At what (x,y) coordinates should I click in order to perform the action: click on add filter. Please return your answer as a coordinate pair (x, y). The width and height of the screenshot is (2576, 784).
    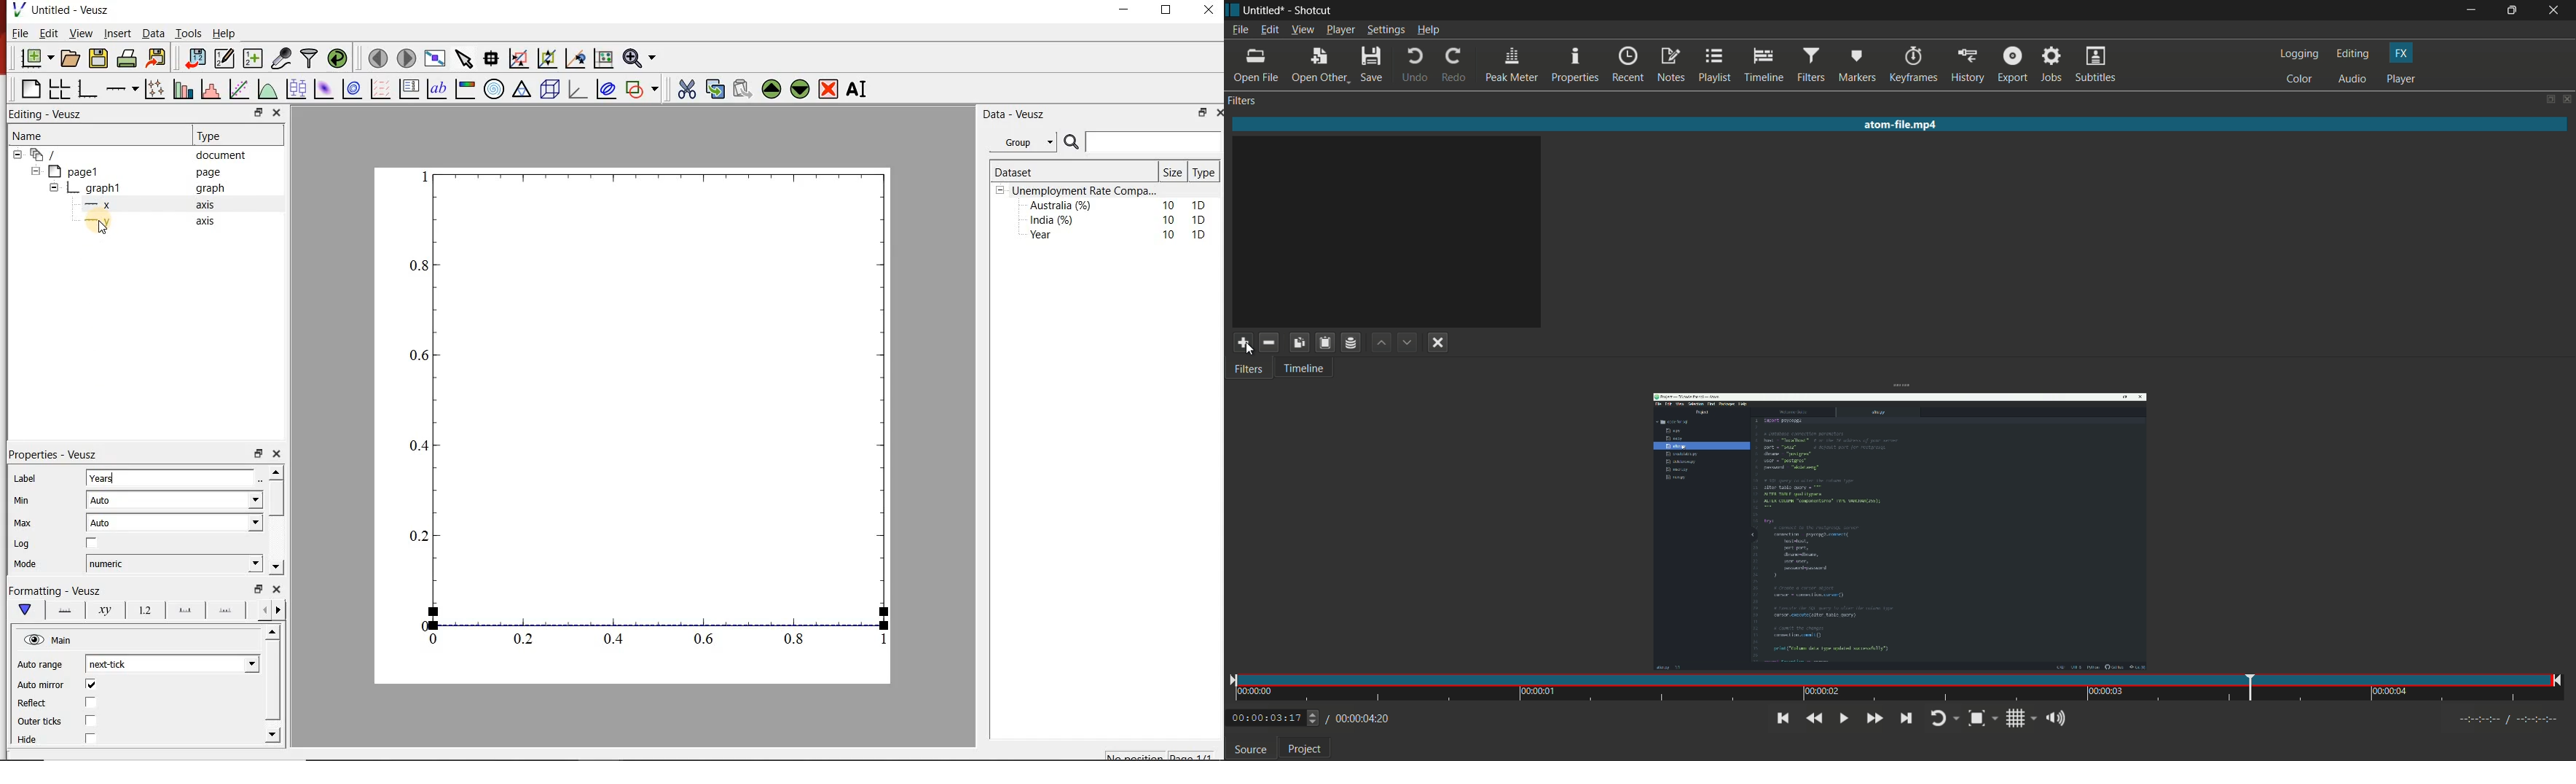
    Looking at the image, I should click on (1242, 344).